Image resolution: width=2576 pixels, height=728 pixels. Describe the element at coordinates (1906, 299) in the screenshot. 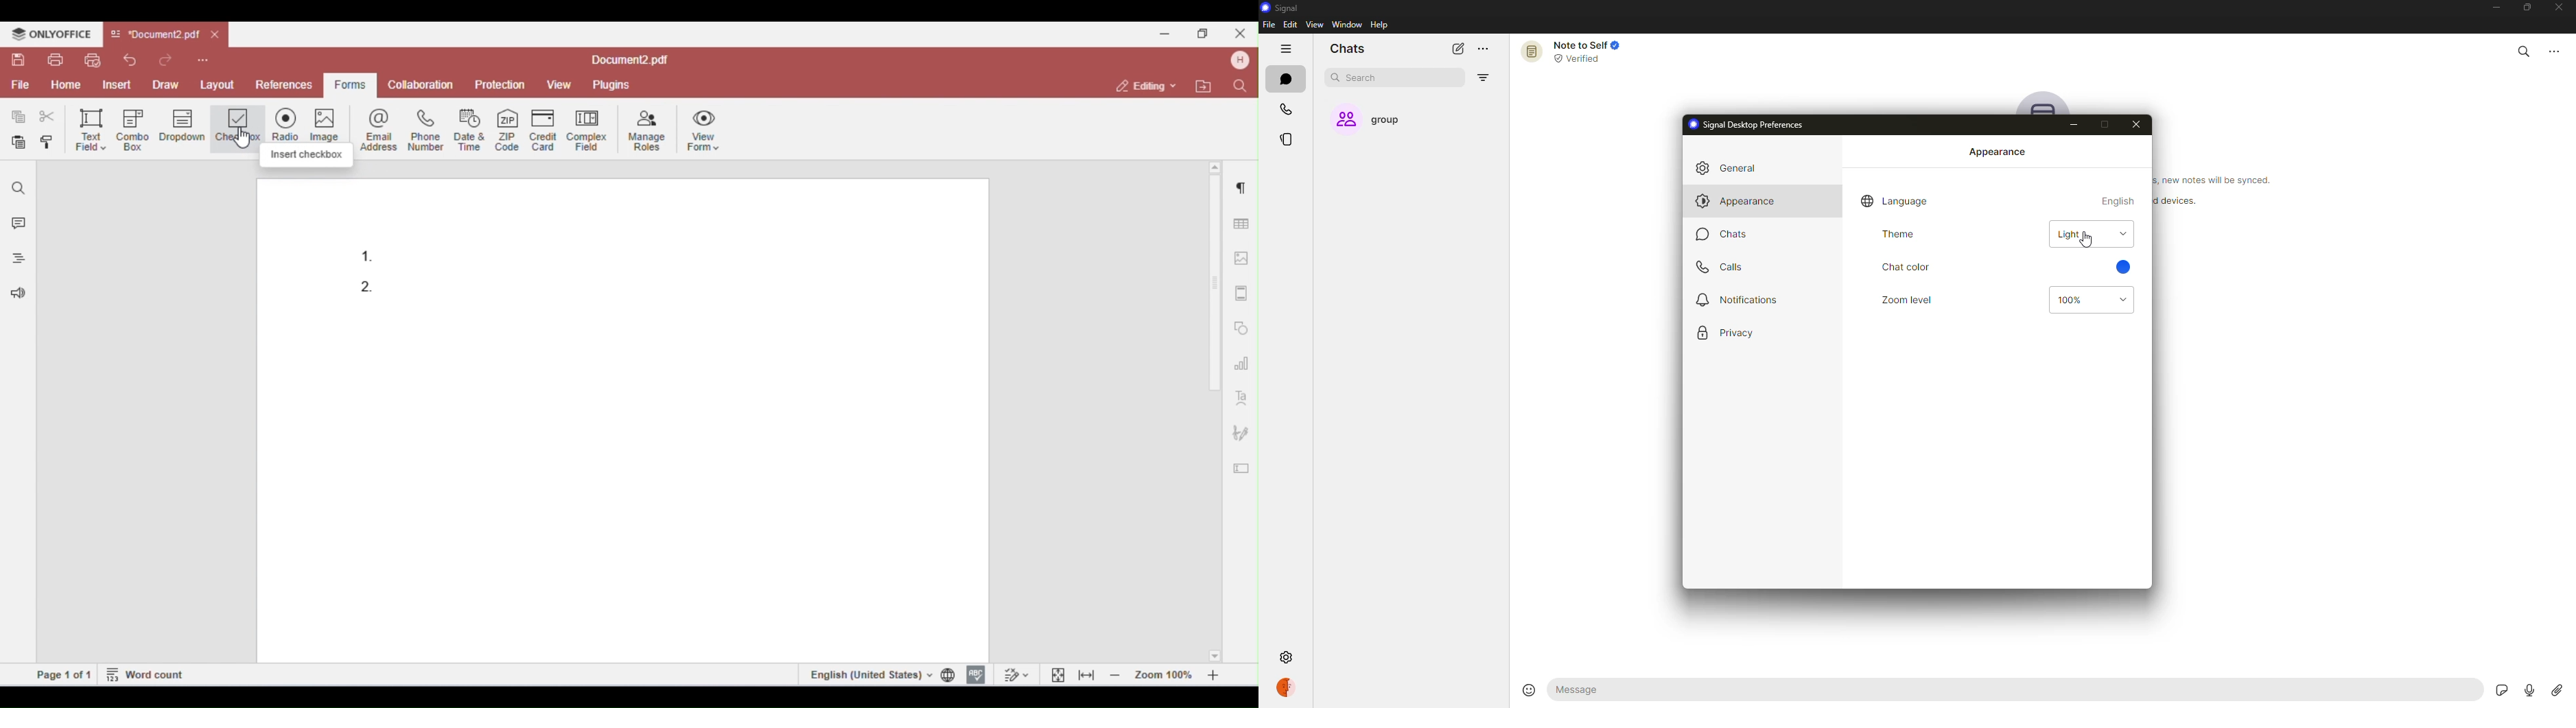

I see `zoom level` at that location.